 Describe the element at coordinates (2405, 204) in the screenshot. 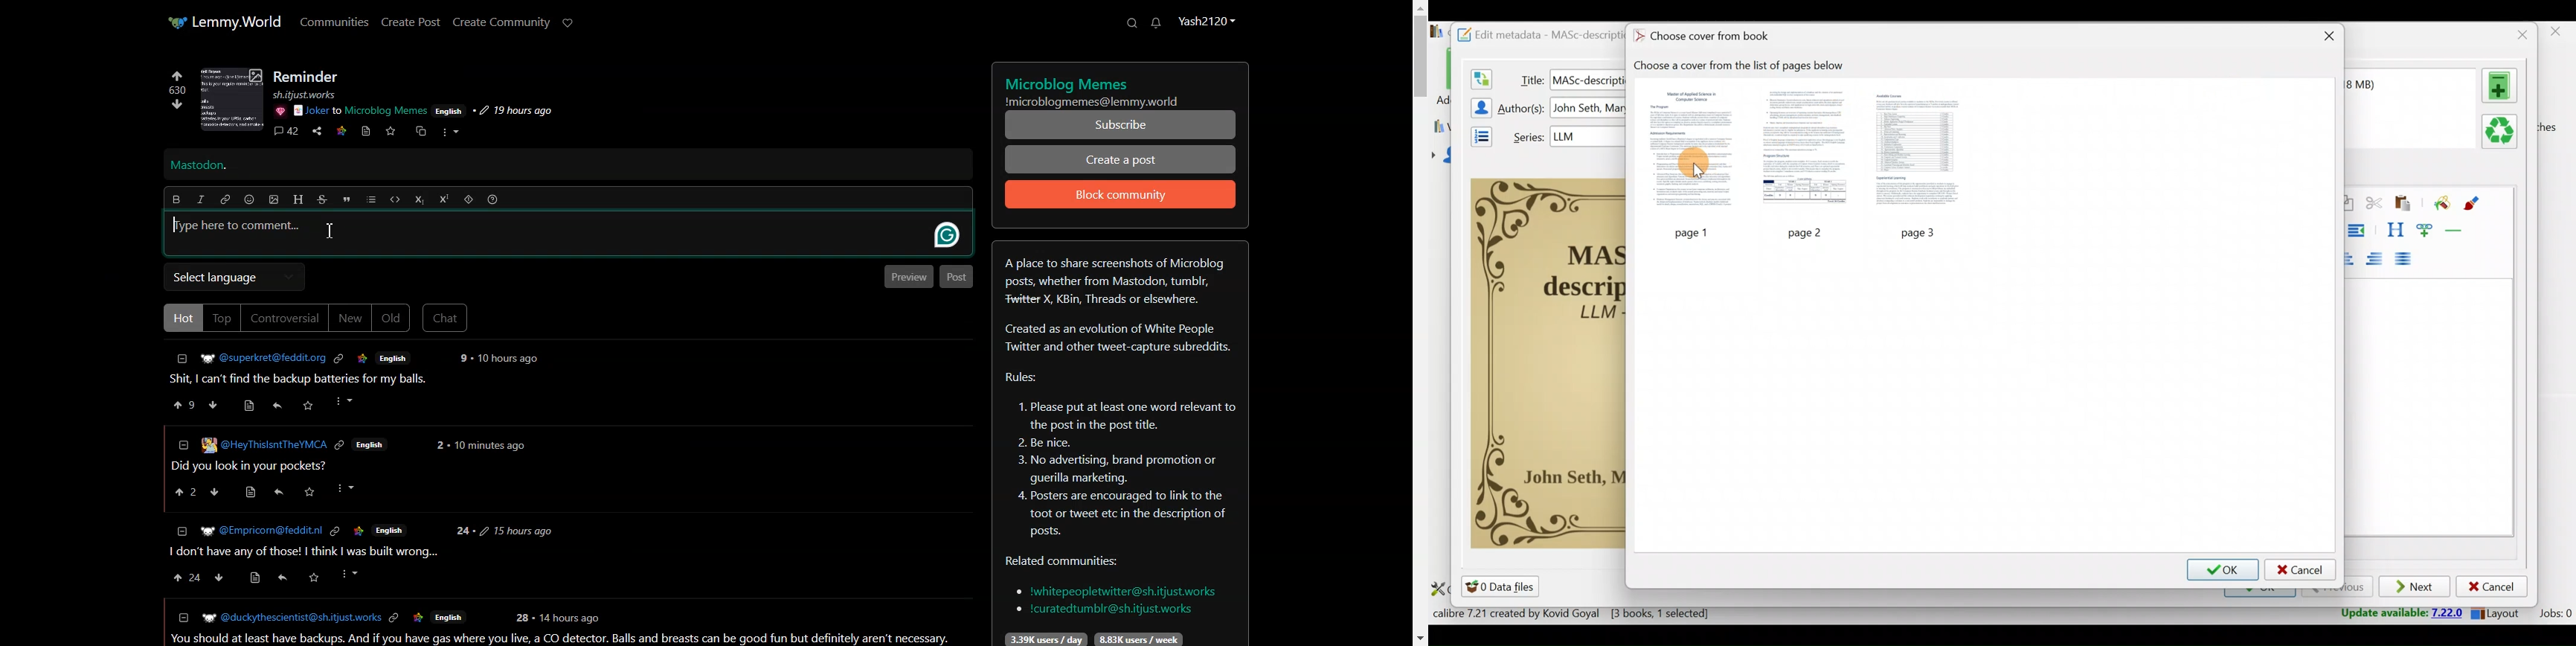

I see `Paste` at that location.